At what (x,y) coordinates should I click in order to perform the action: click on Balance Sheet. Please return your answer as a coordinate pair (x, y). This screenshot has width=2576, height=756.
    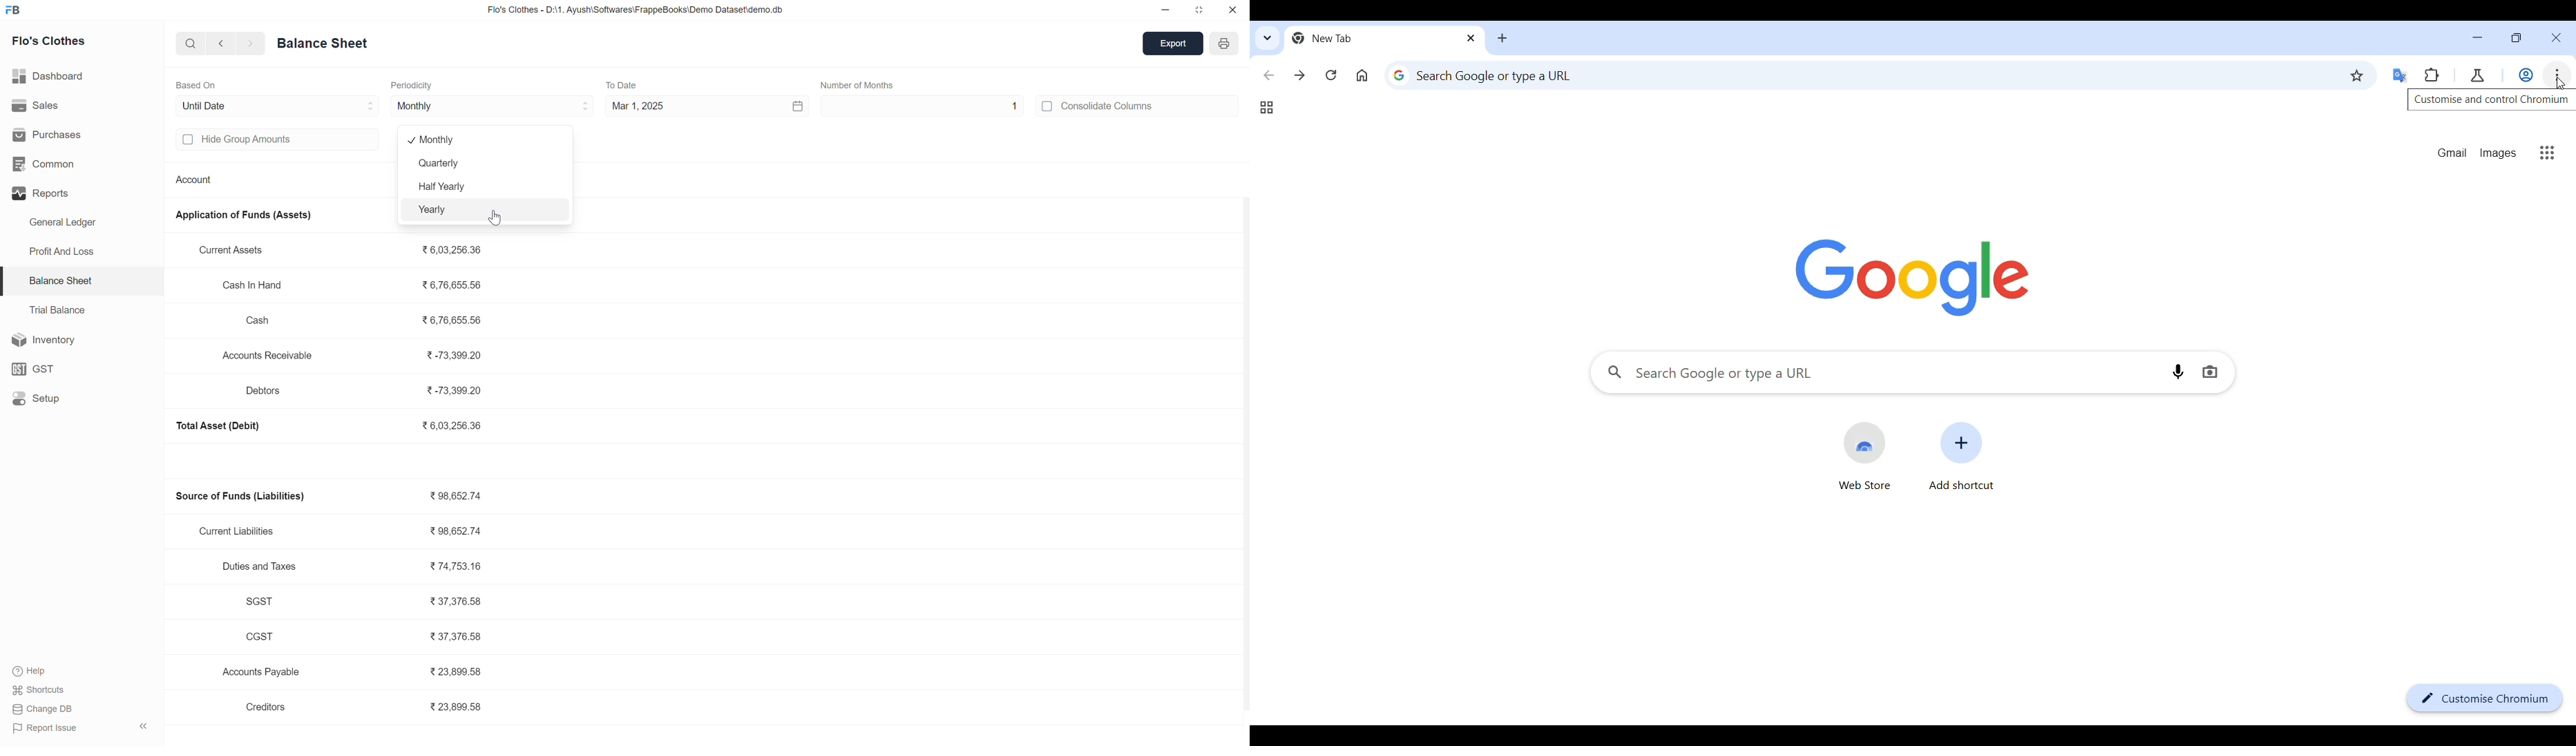
    Looking at the image, I should click on (322, 41).